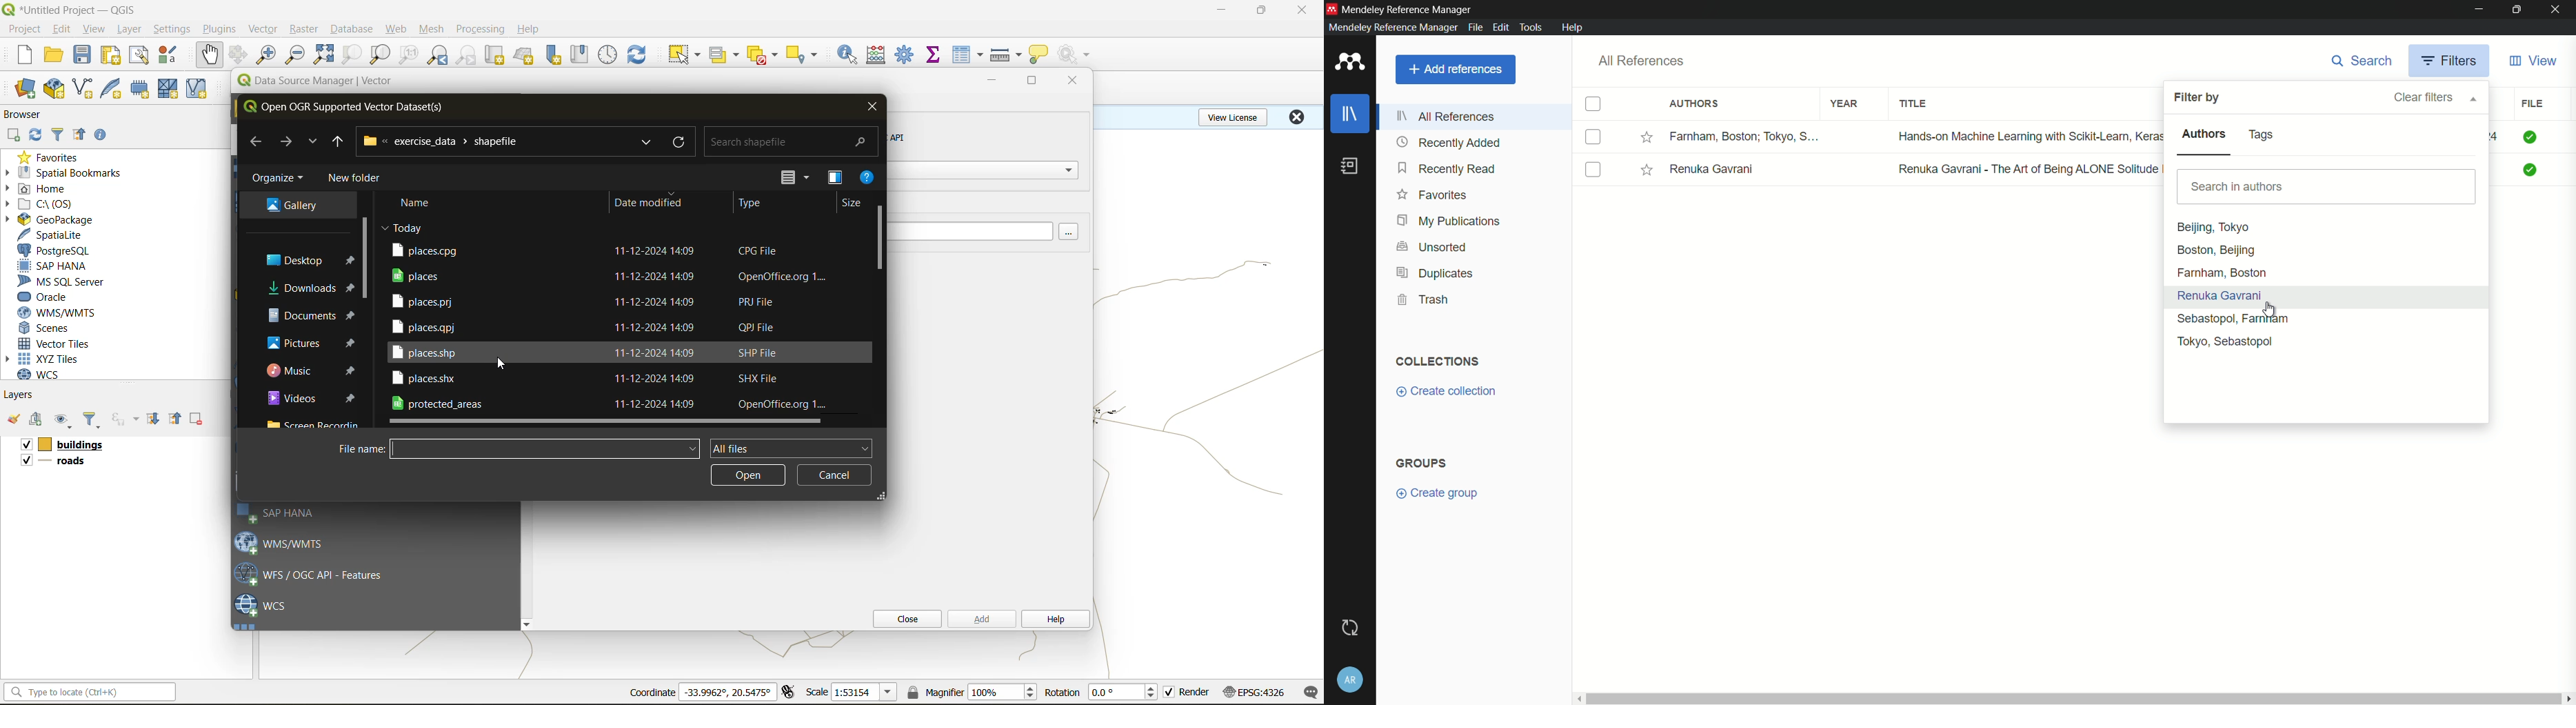 The width and height of the screenshot is (2576, 728). Describe the element at coordinates (2224, 295) in the screenshot. I see `Renuka Gavrani` at that location.